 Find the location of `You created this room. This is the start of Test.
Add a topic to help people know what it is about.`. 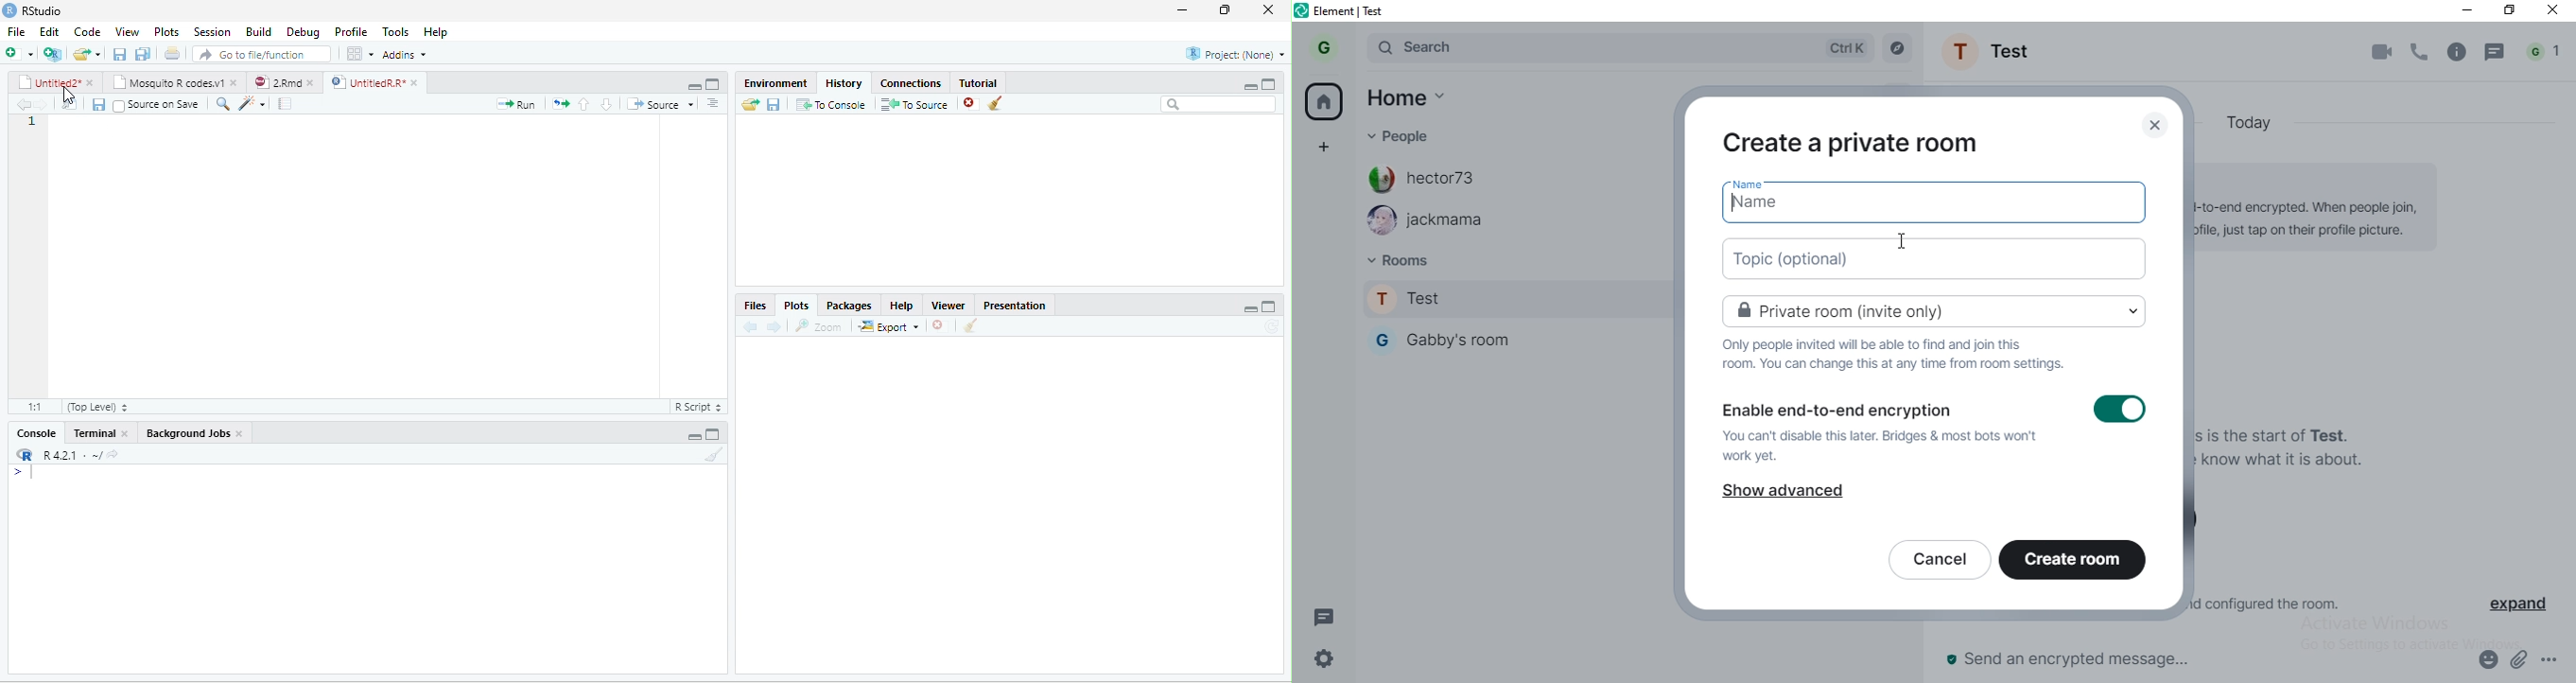

You created this room. This is the start of Test.
Add a topic to help people know what it is about. is located at coordinates (2288, 443).